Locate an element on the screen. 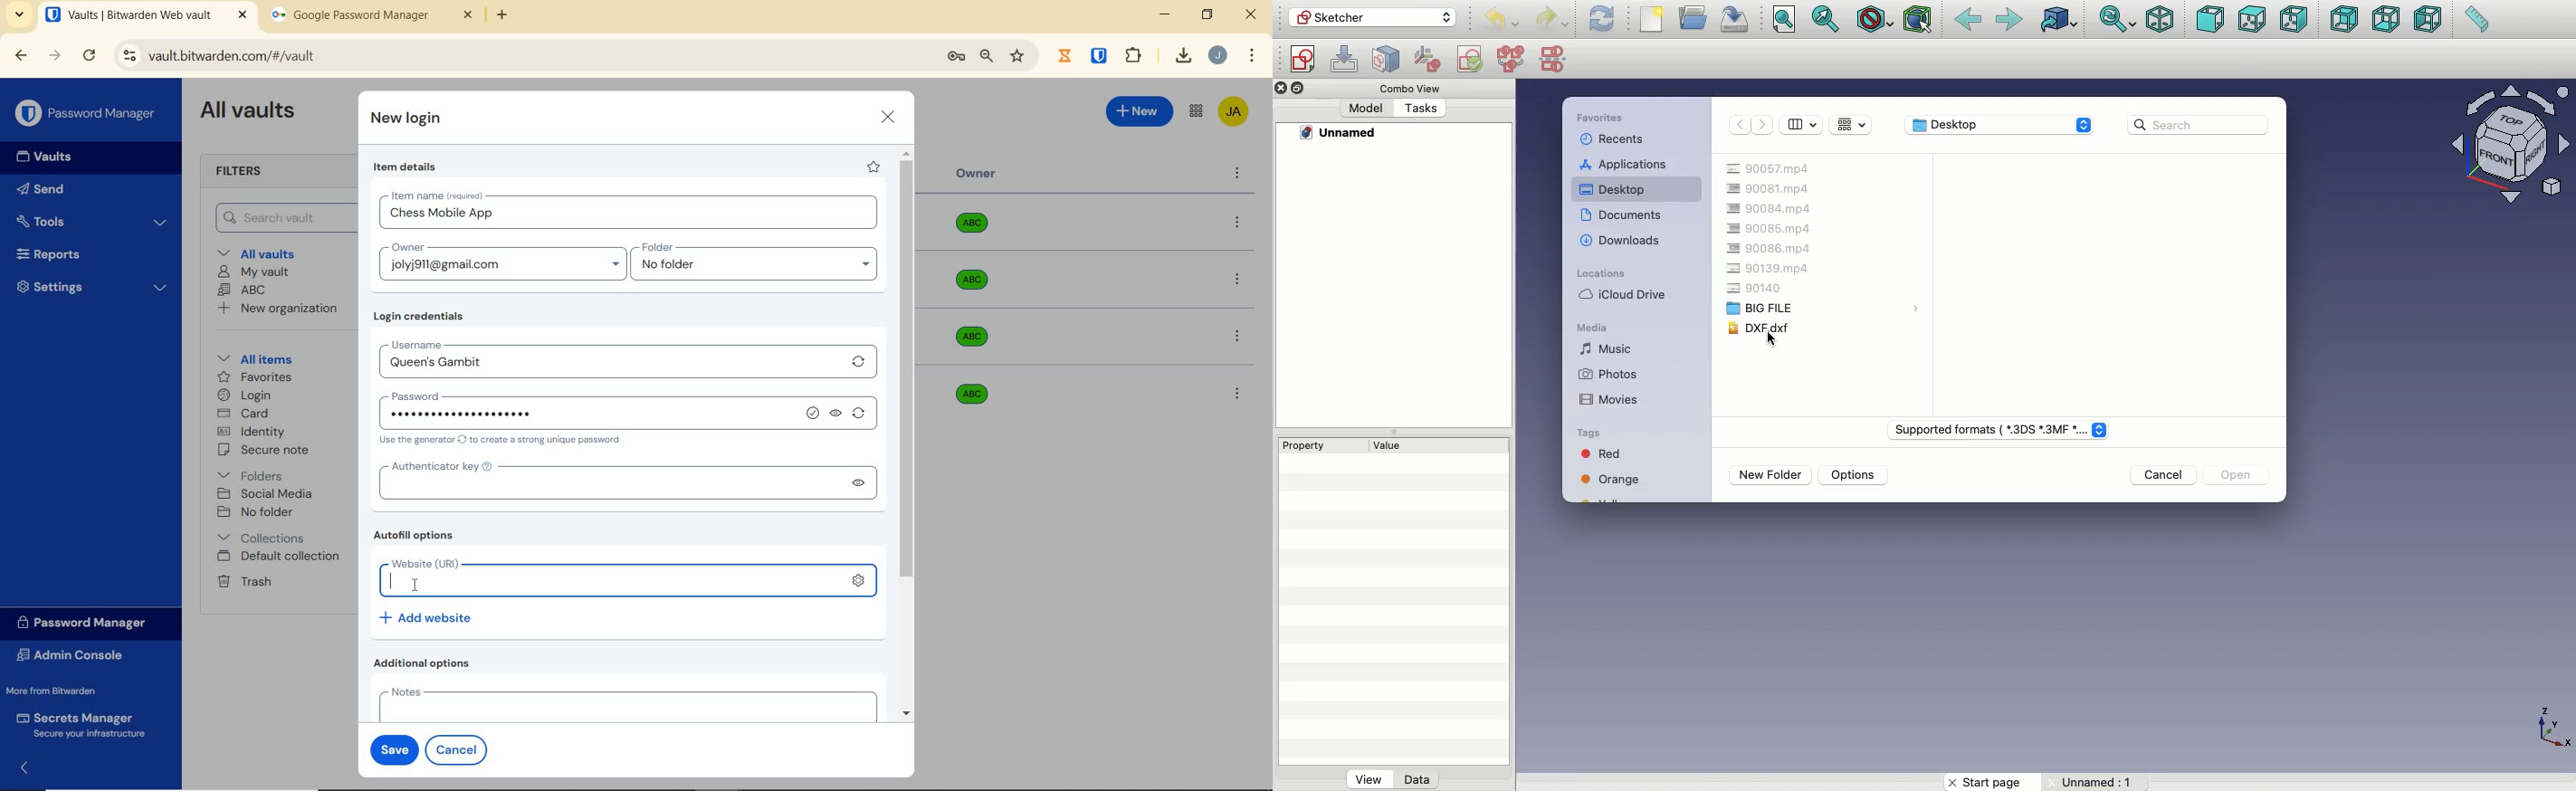  No folder is located at coordinates (258, 513).